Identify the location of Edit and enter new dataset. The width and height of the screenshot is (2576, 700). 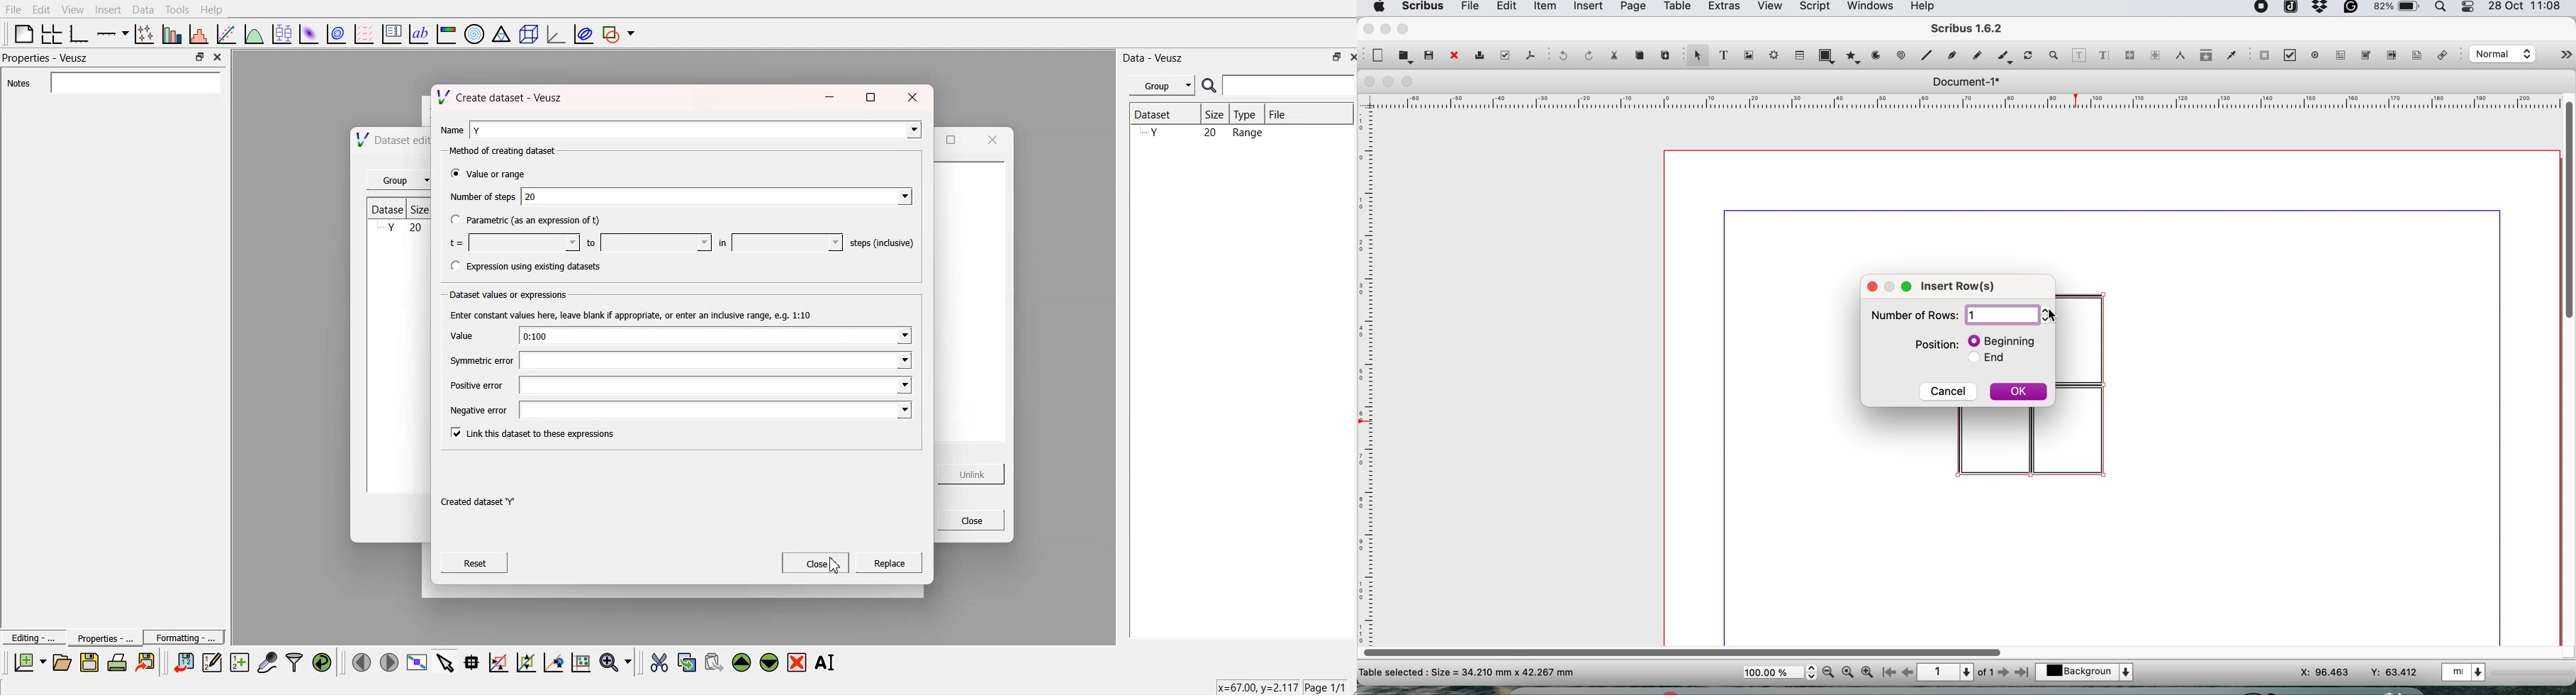
(210, 662).